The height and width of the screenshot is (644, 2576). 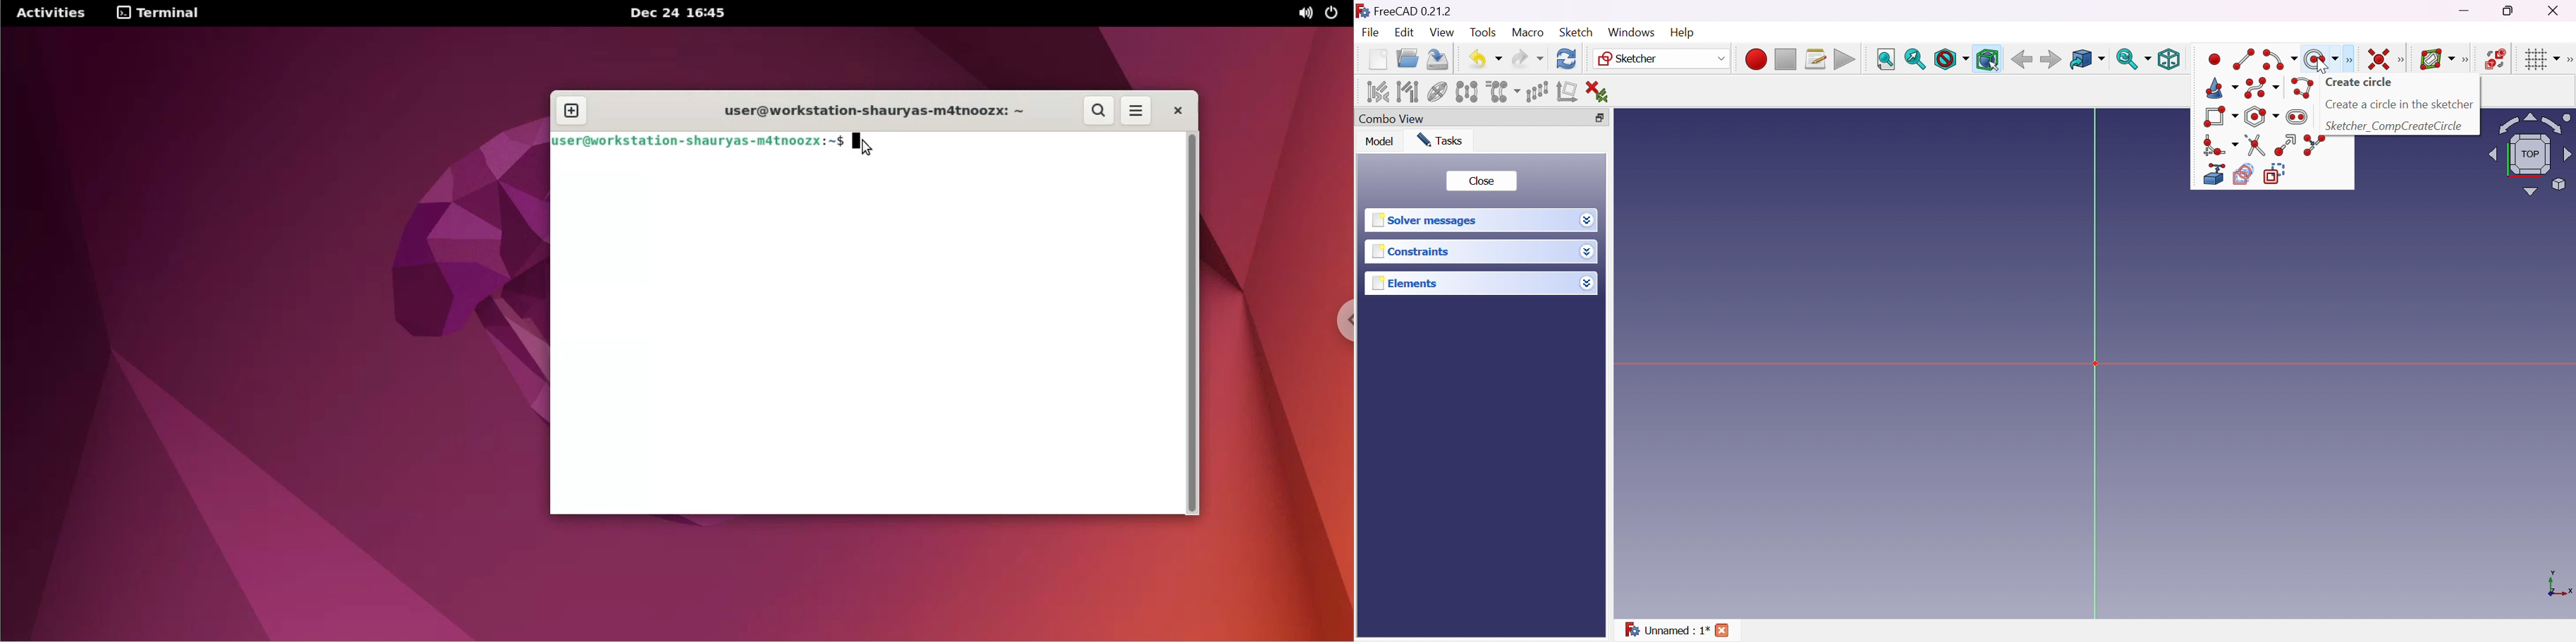 I want to click on Close, so click(x=2560, y=10).